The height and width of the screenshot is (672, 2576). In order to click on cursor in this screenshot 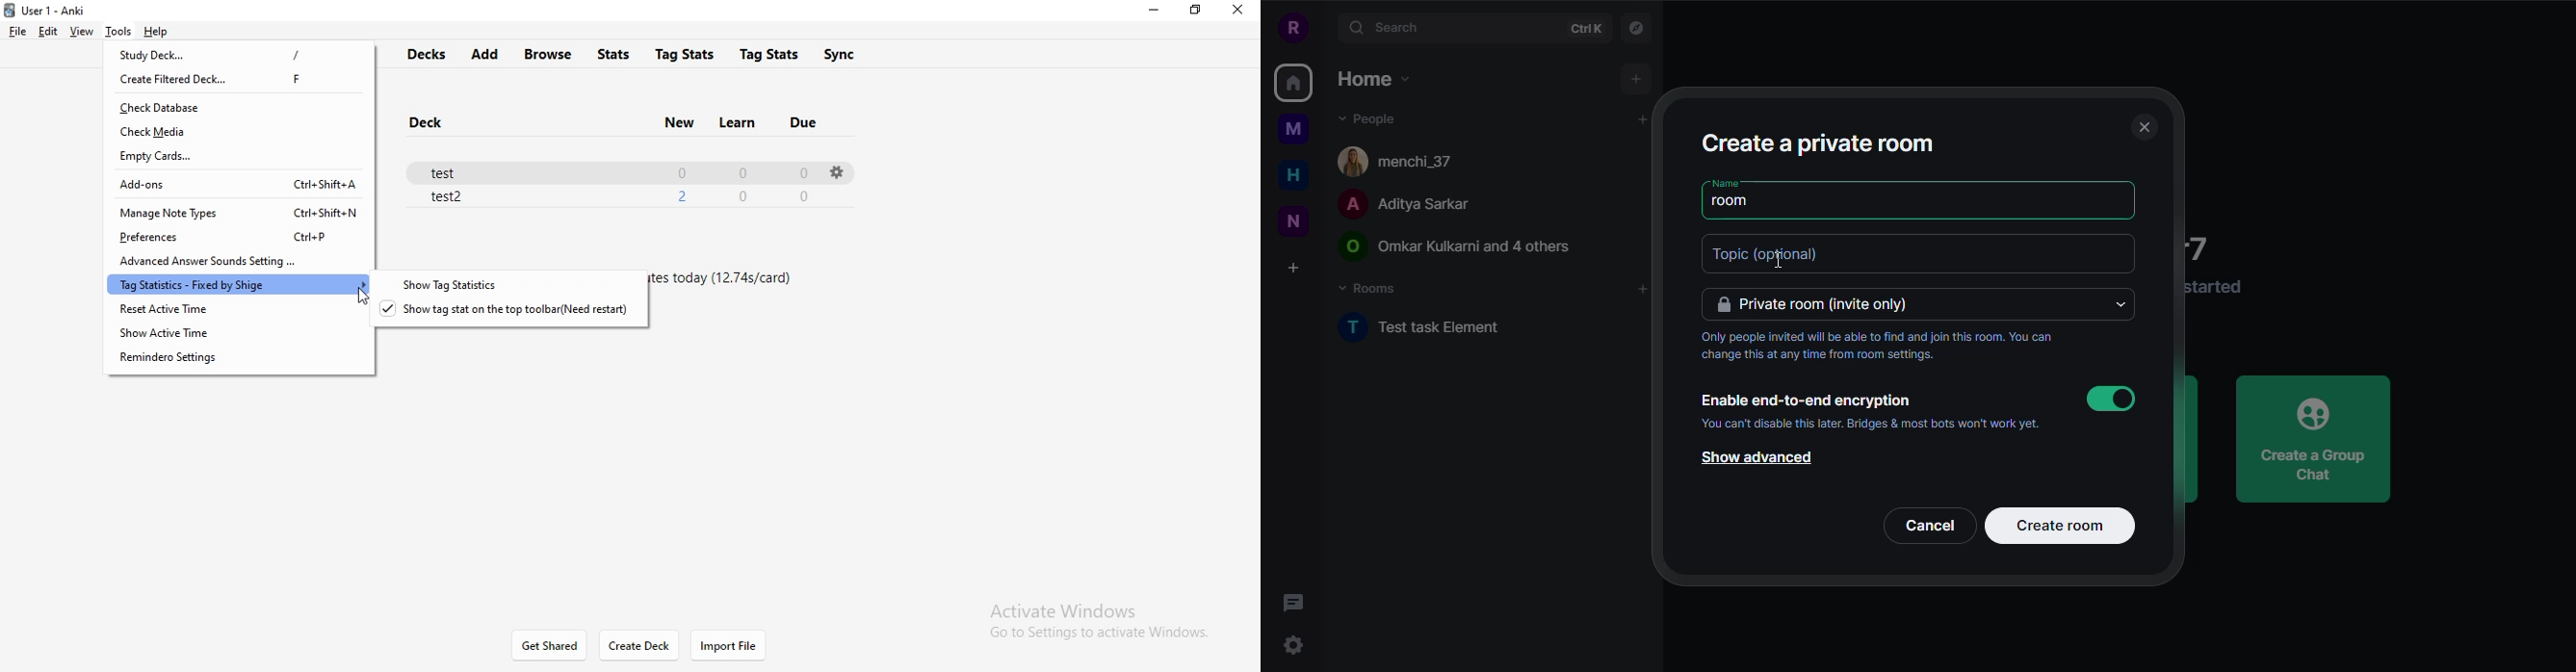, I will do `click(363, 298)`.